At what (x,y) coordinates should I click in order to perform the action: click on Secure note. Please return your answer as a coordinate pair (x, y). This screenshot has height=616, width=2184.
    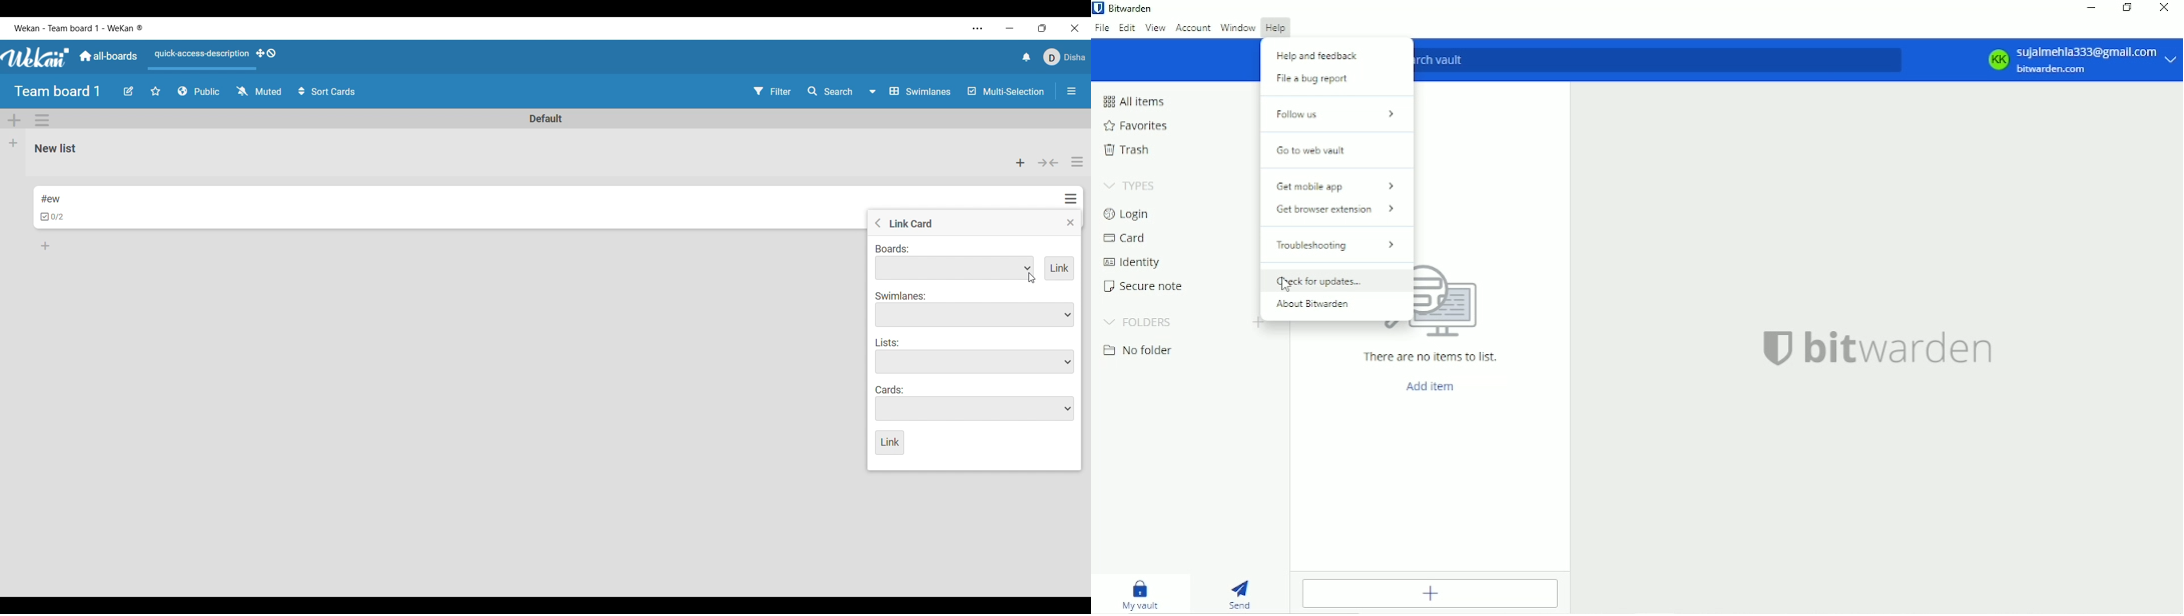
    Looking at the image, I should click on (1143, 286).